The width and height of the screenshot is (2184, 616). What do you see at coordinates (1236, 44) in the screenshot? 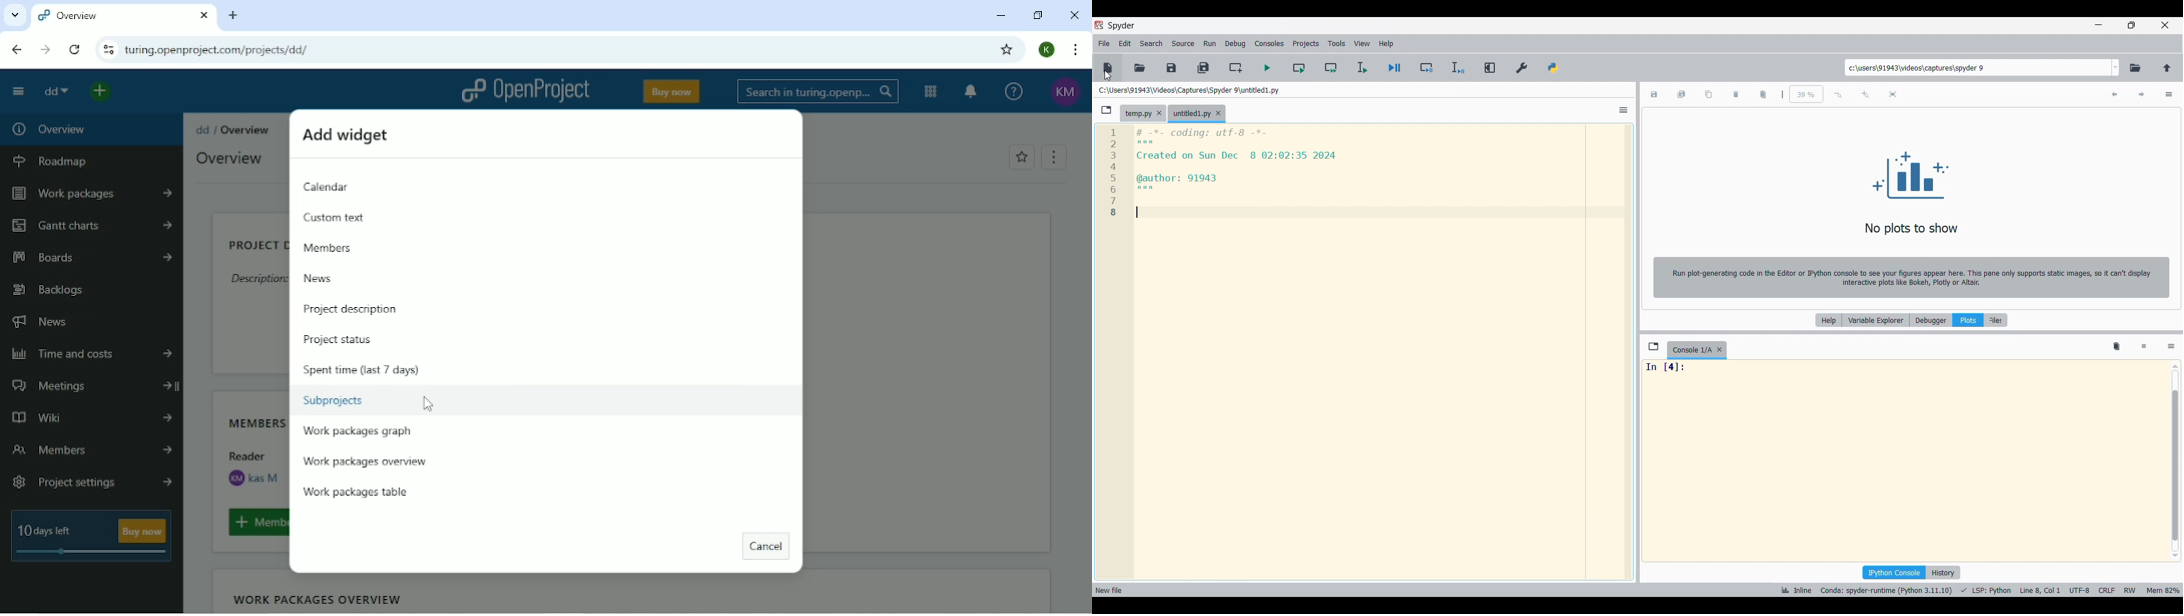
I see `Debug menu` at bounding box center [1236, 44].